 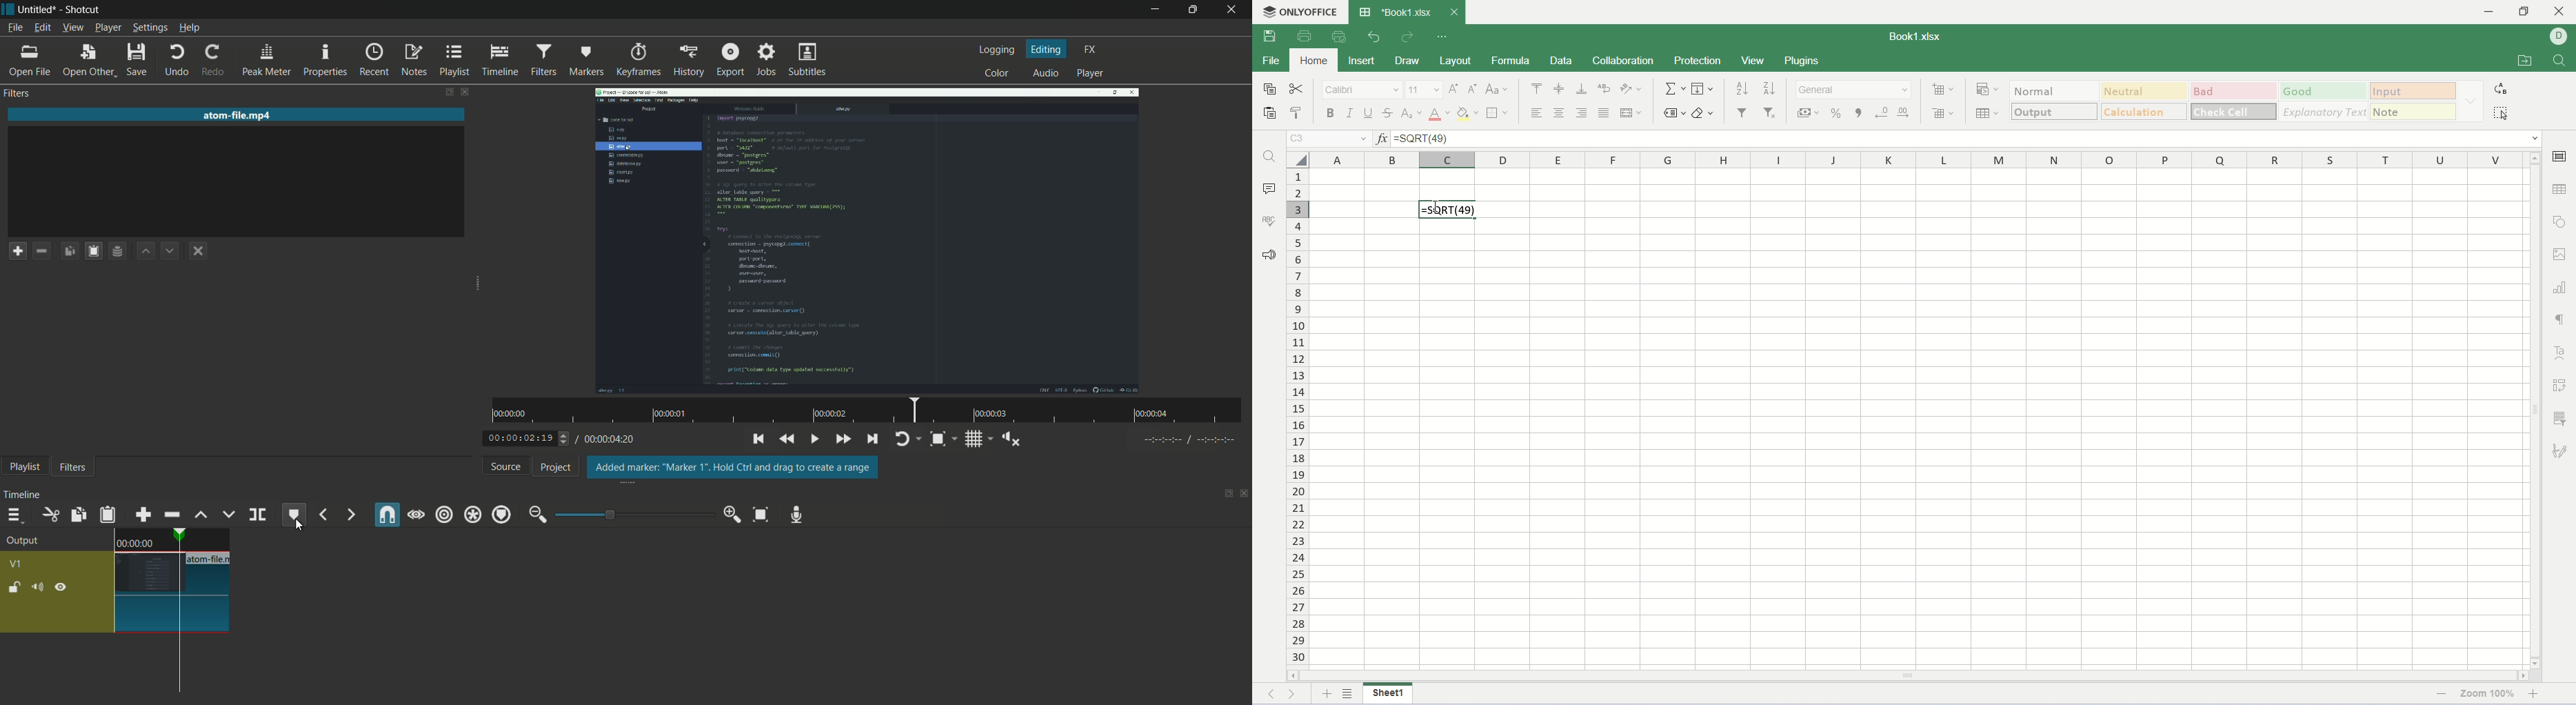 I want to click on playlist, so click(x=22, y=468).